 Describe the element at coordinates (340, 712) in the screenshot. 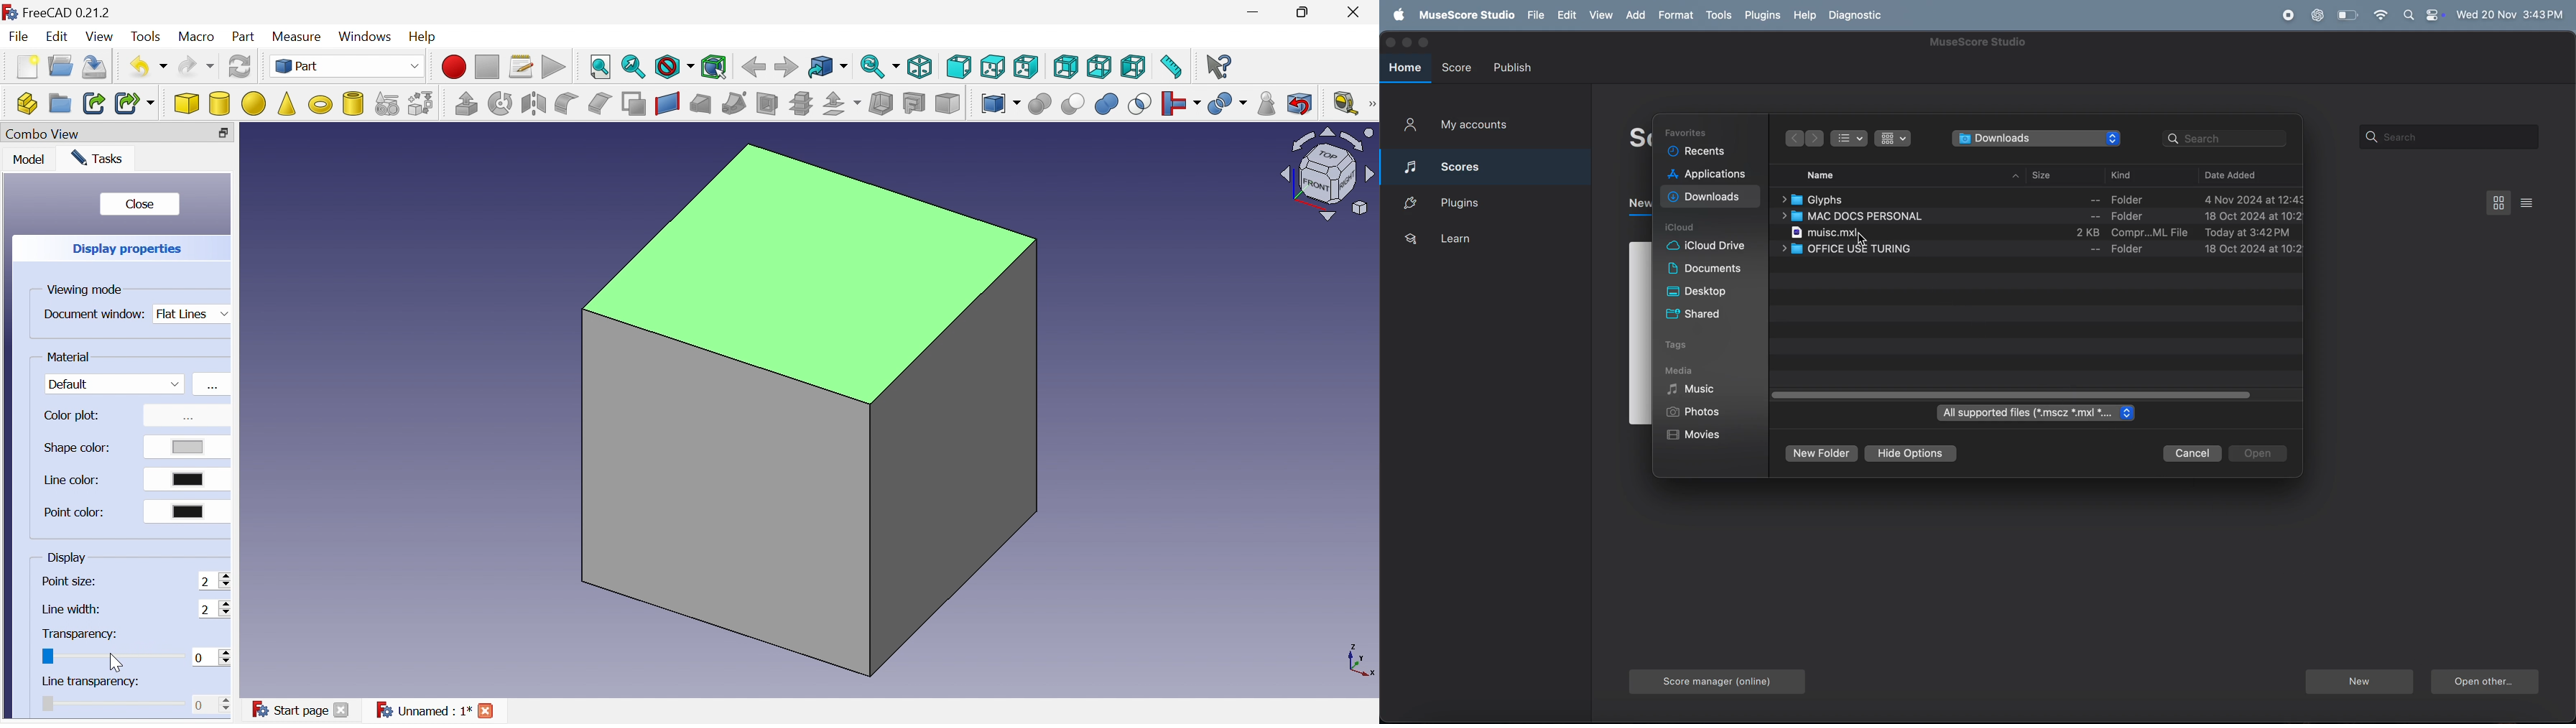

I see `Close` at that location.